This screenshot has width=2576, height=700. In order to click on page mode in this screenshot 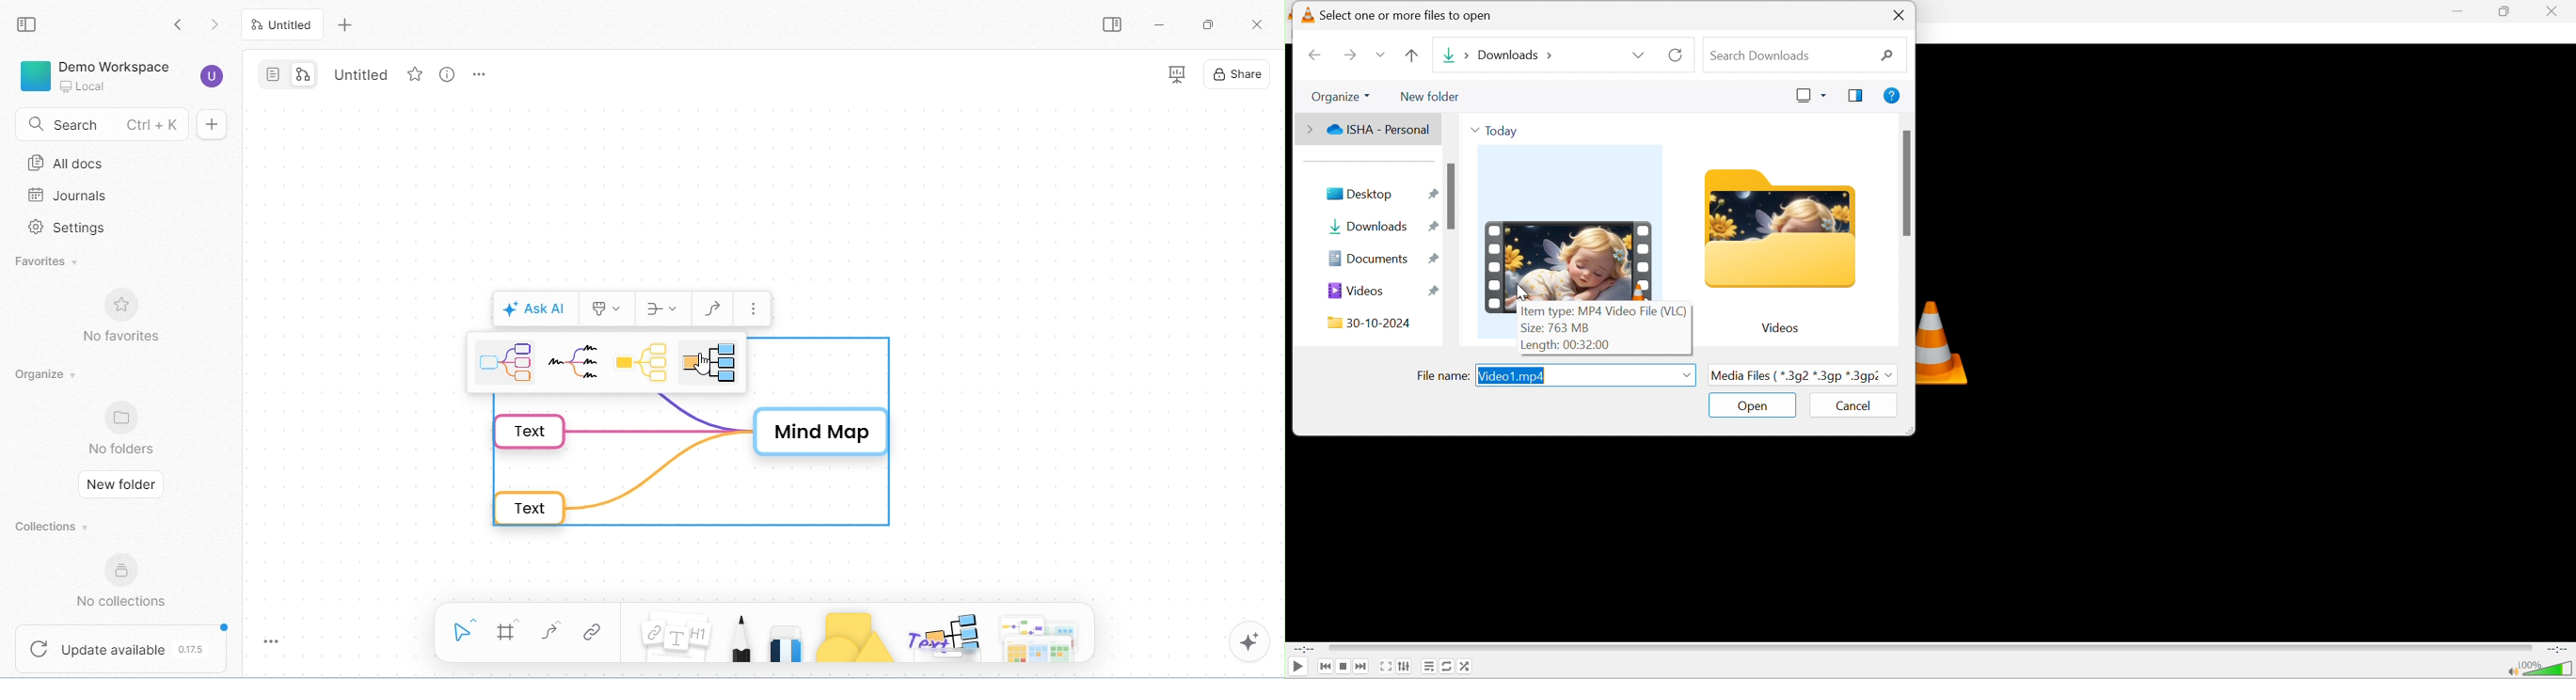, I will do `click(272, 74)`.